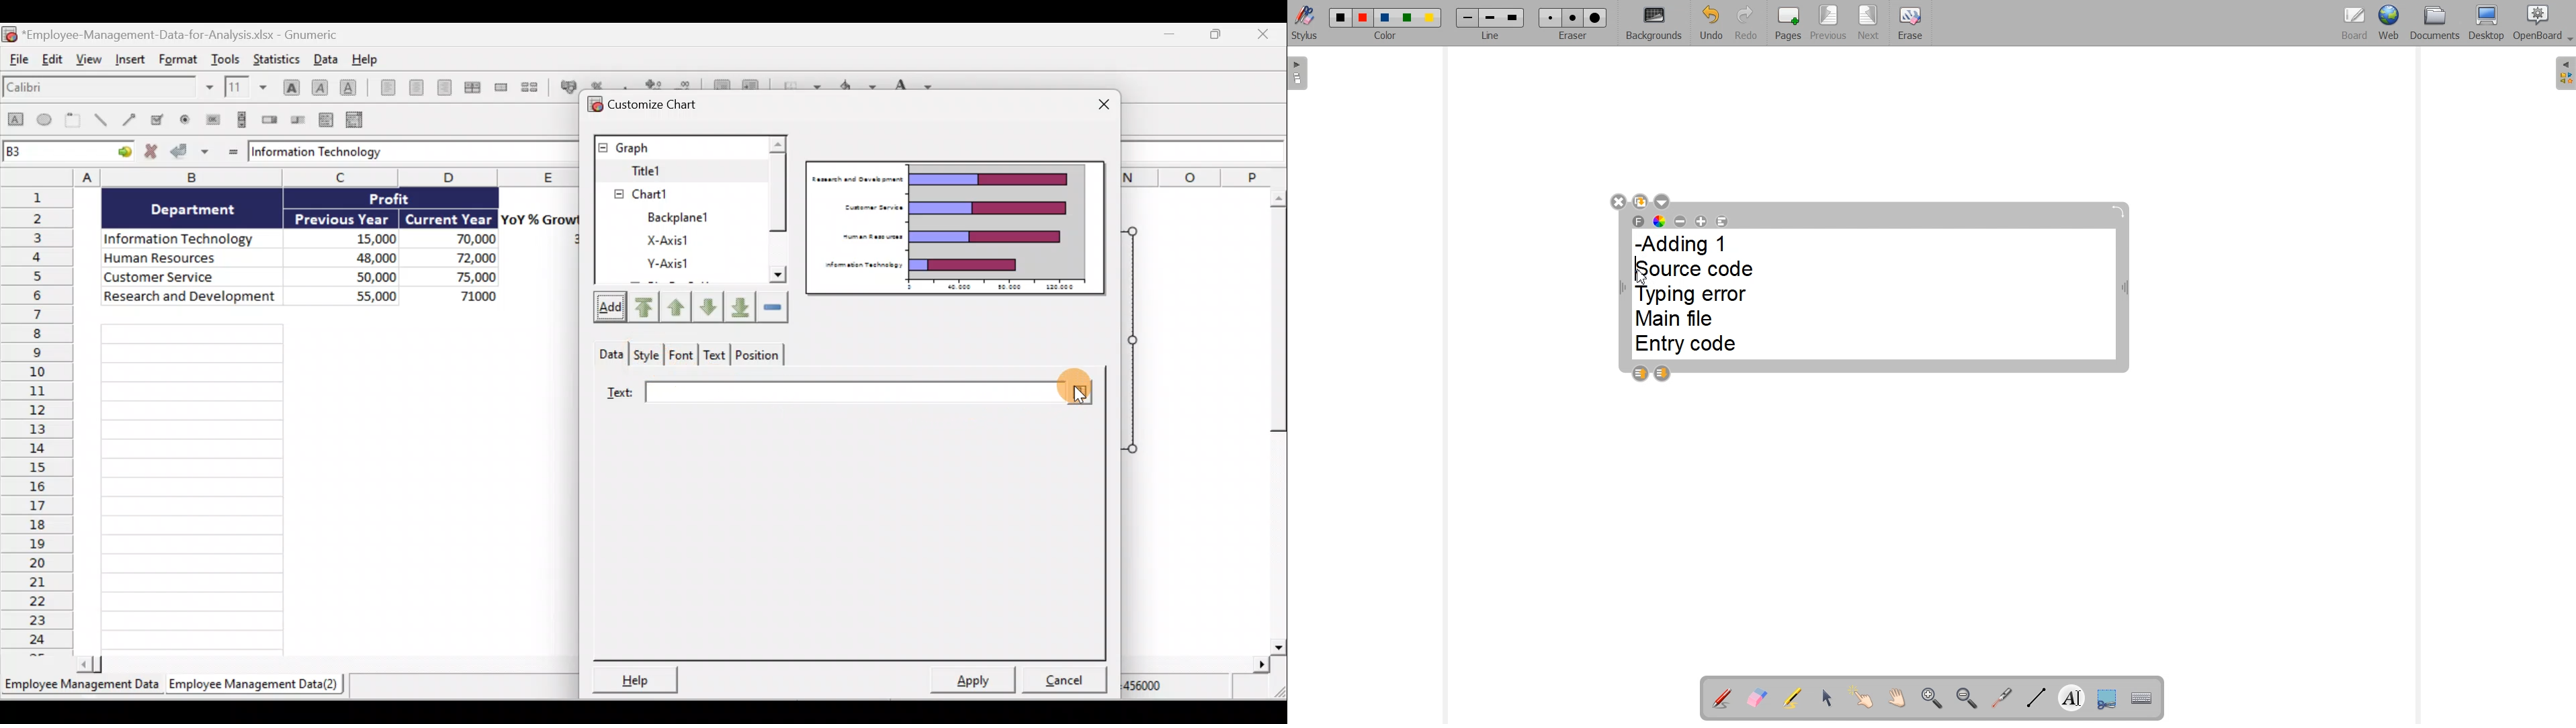 The height and width of the screenshot is (728, 2576). What do you see at coordinates (2564, 73) in the screenshot?
I see `The library (right panel)` at bounding box center [2564, 73].